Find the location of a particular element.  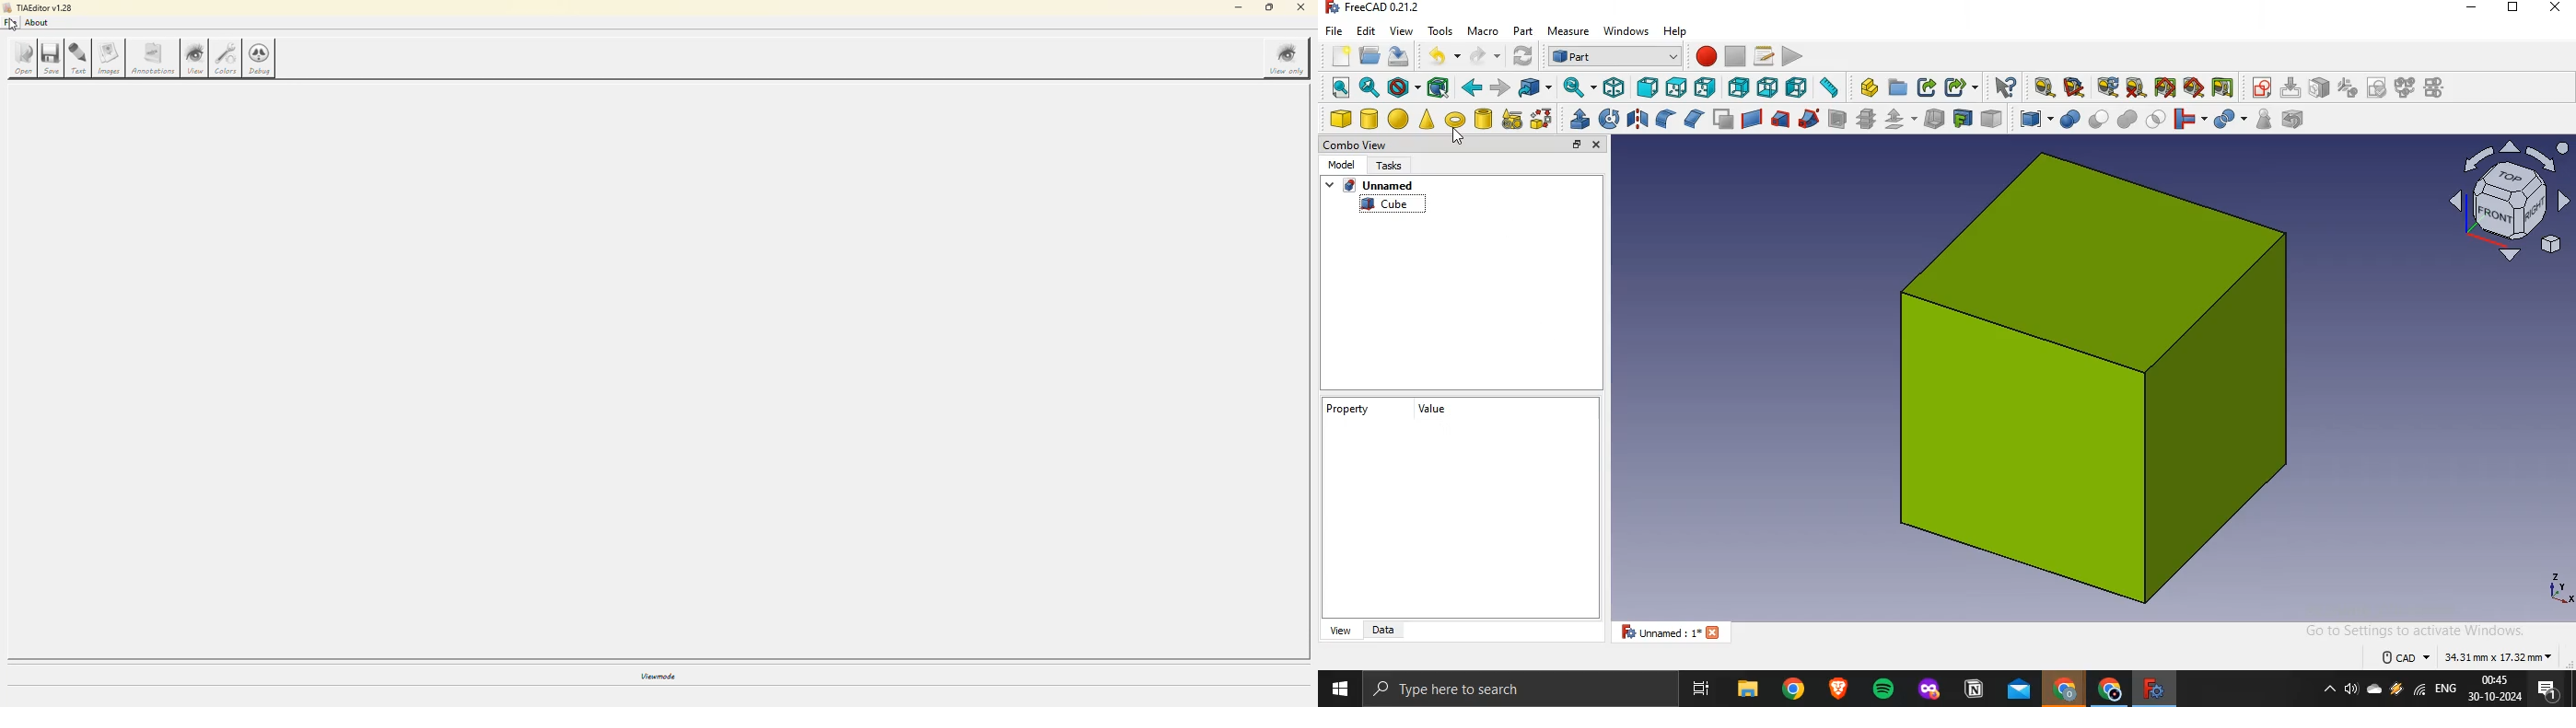

time and date is located at coordinates (2494, 691).